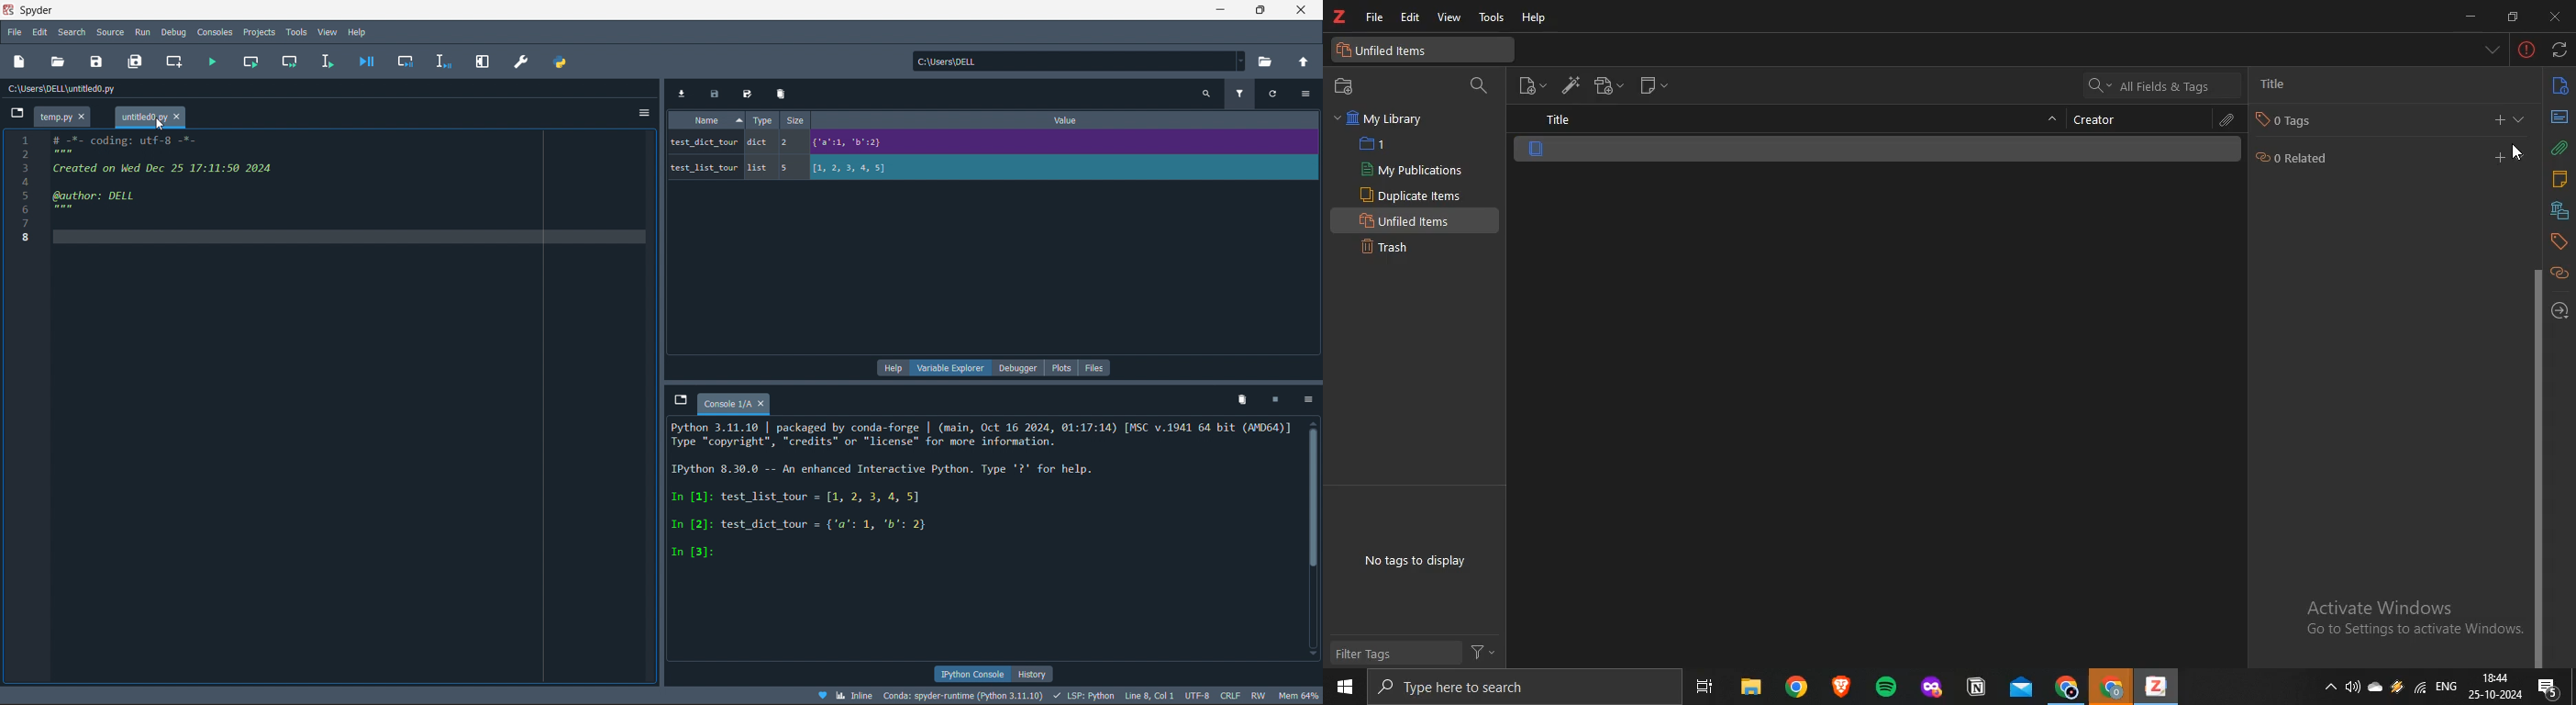 Image resolution: width=2576 pixels, height=728 pixels. What do you see at coordinates (1280, 400) in the screenshot?
I see `interrupt kernel` at bounding box center [1280, 400].